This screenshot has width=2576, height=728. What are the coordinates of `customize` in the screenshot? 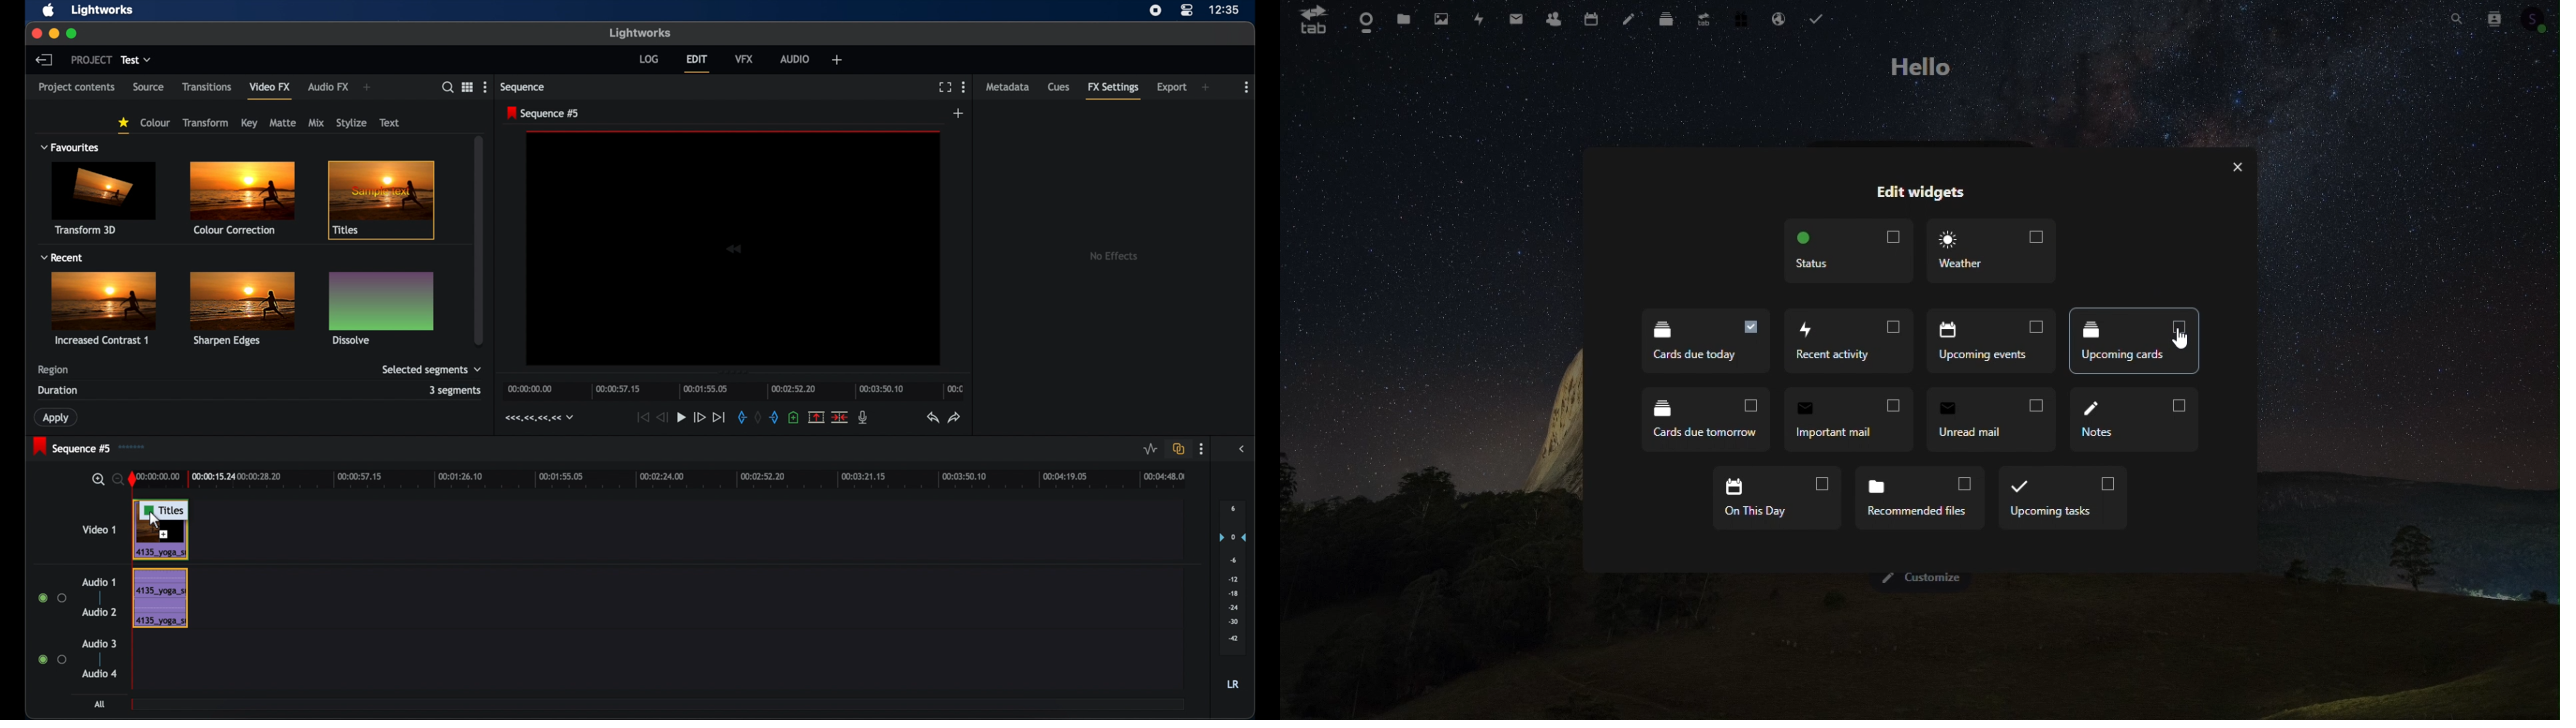 It's located at (1920, 581).